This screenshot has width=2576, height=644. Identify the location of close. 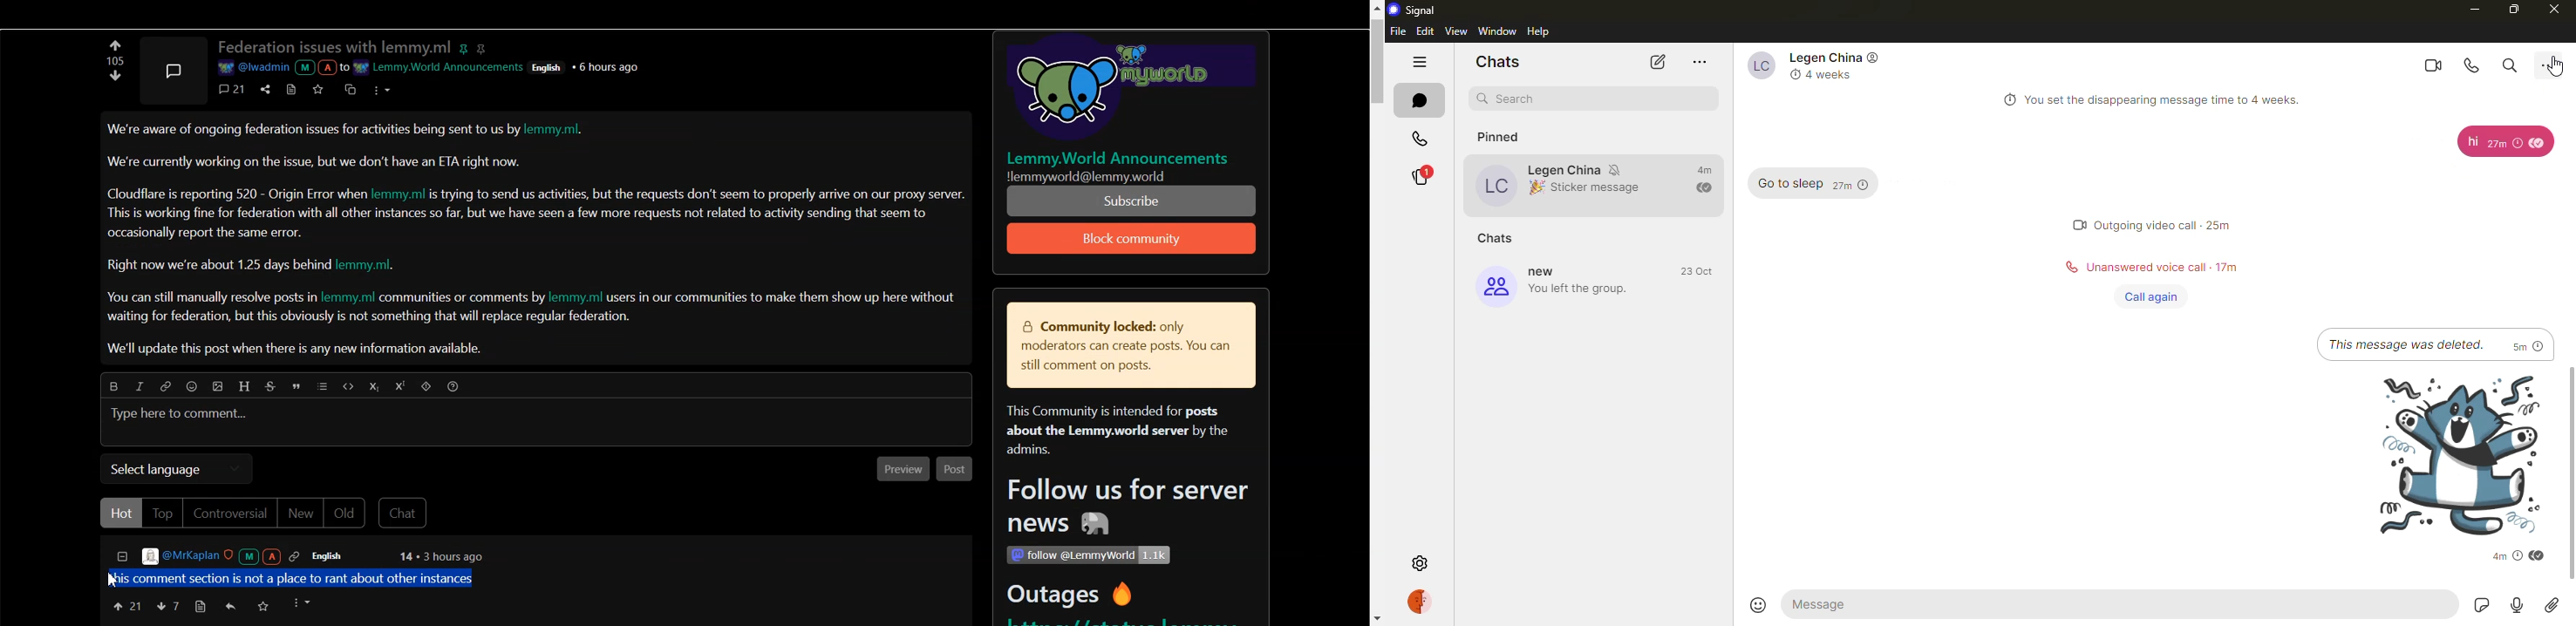
(2554, 11).